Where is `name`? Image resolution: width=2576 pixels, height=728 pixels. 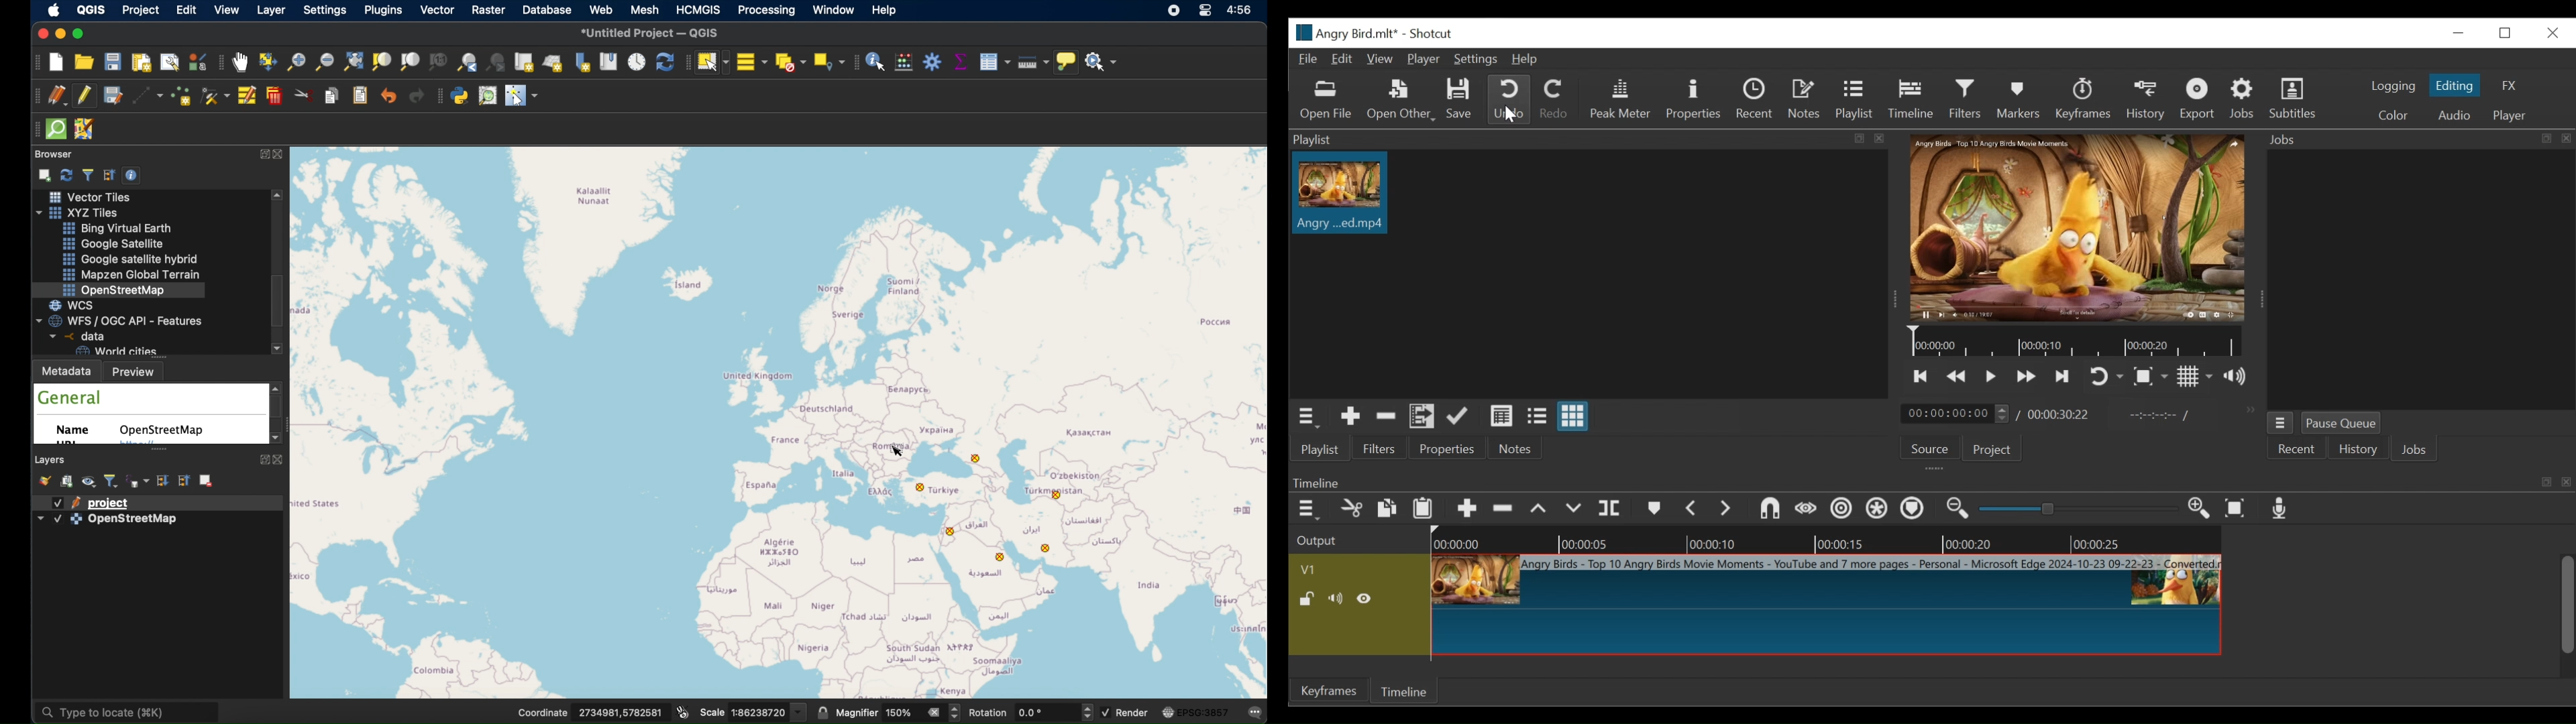 name is located at coordinates (77, 432).